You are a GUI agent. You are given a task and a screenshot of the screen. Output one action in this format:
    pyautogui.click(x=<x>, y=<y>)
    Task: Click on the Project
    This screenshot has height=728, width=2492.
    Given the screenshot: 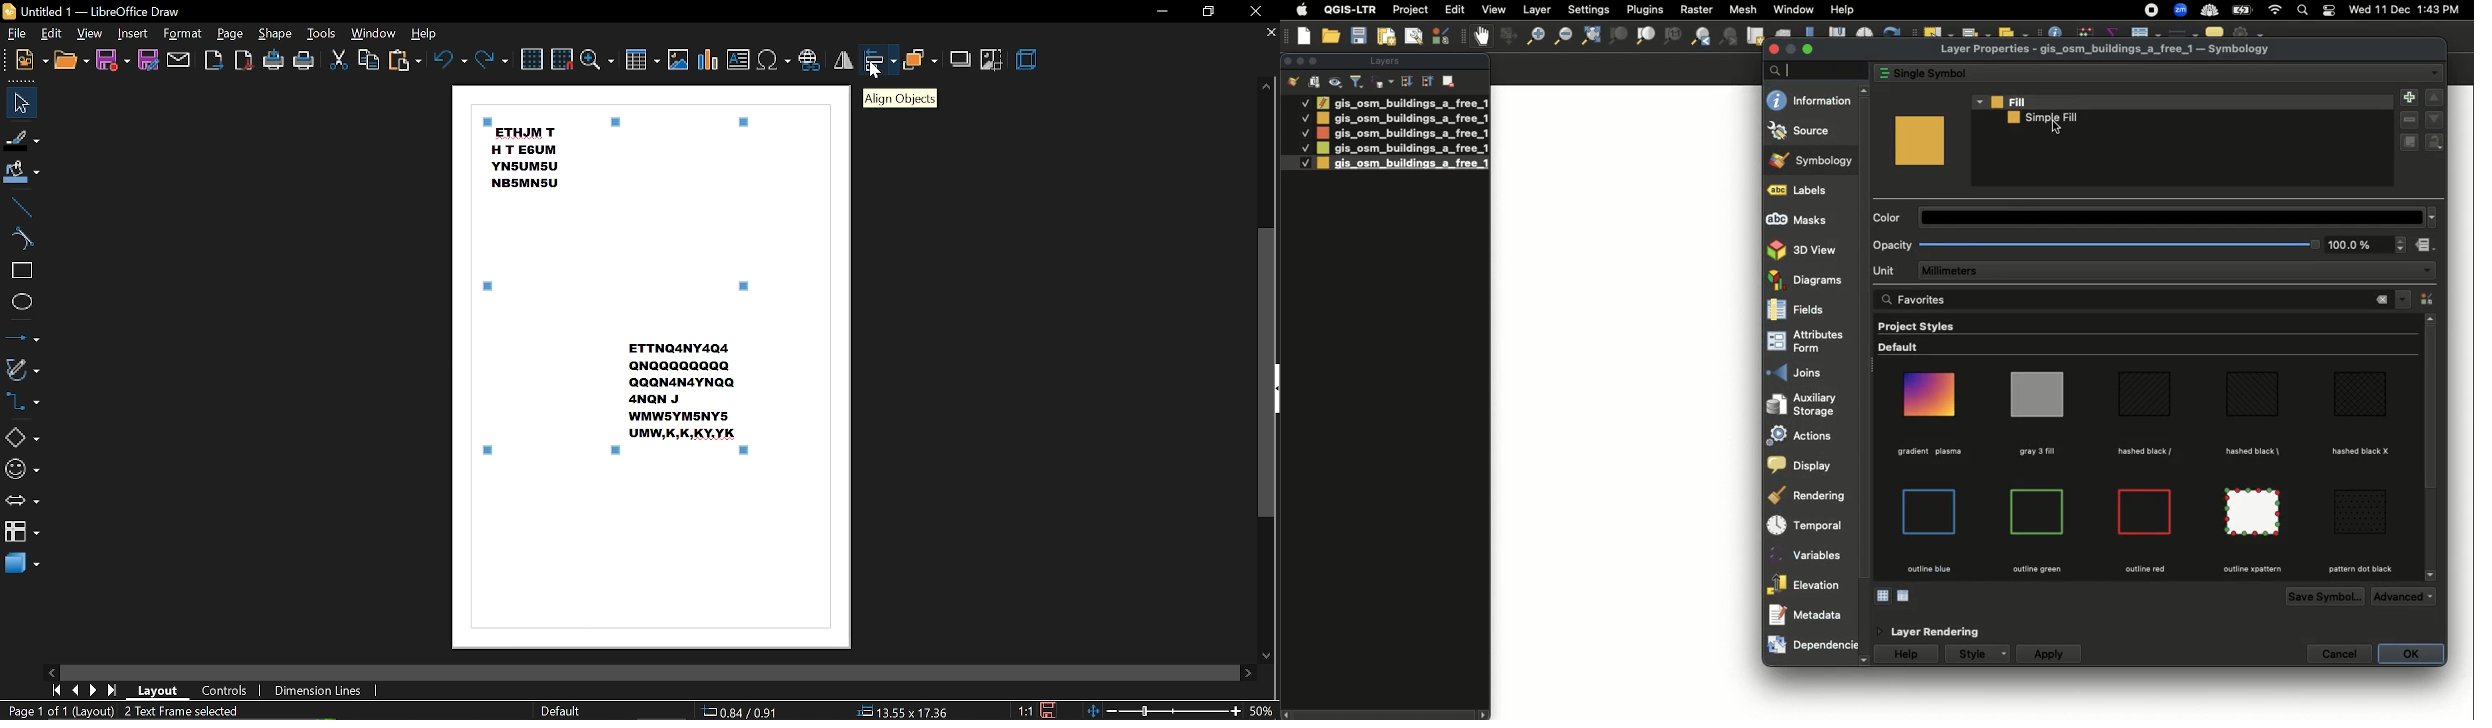 What is the action you would take?
    pyautogui.click(x=1410, y=11)
    